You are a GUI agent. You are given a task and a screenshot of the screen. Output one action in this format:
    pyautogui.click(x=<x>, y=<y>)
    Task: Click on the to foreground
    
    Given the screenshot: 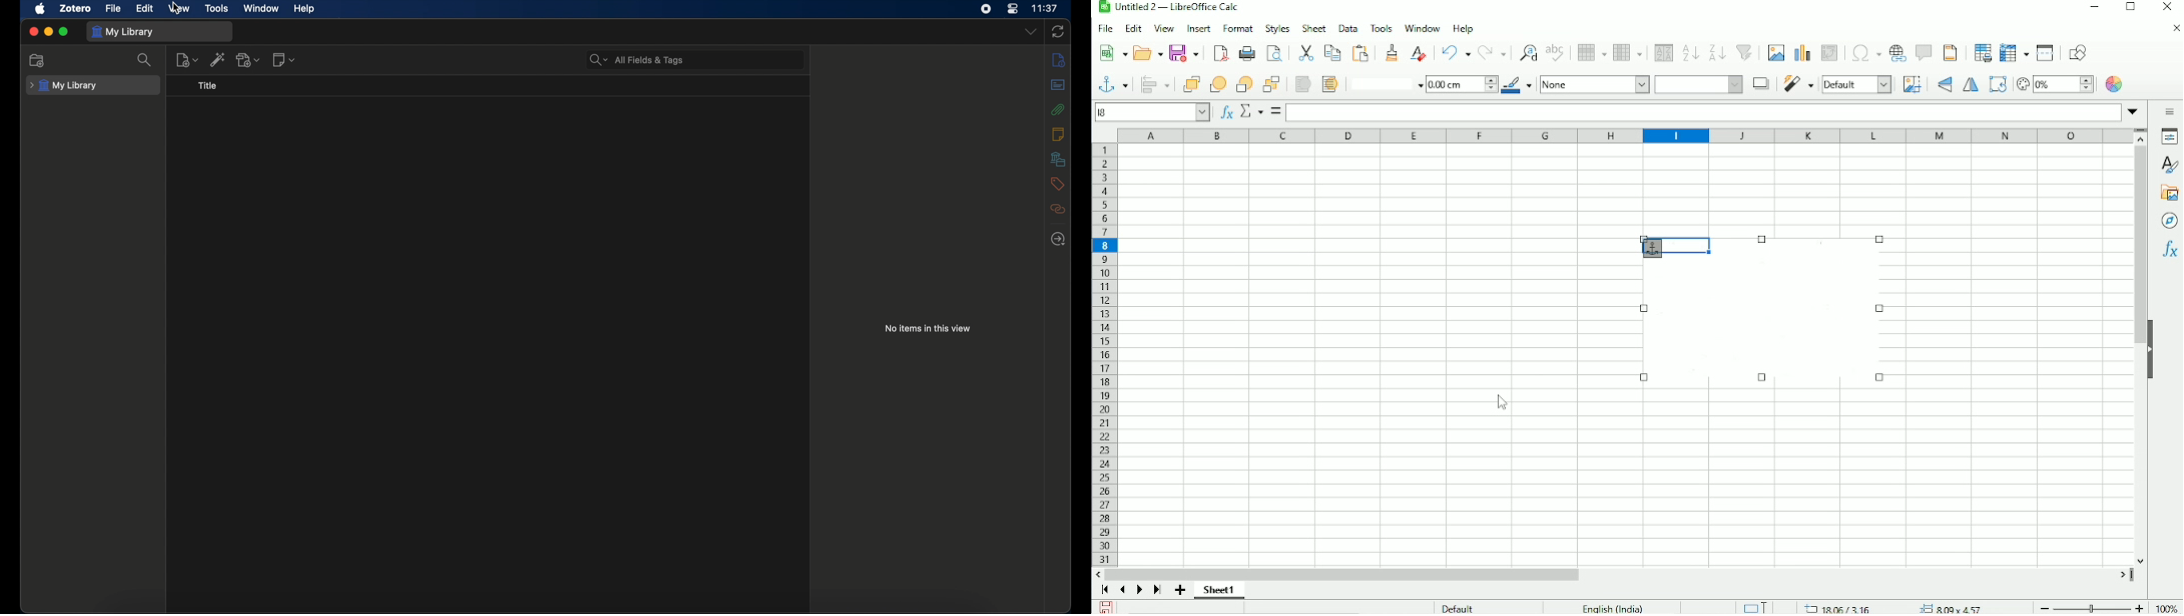 What is the action you would take?
    pyautogui.click(x=1301, y=83)
    